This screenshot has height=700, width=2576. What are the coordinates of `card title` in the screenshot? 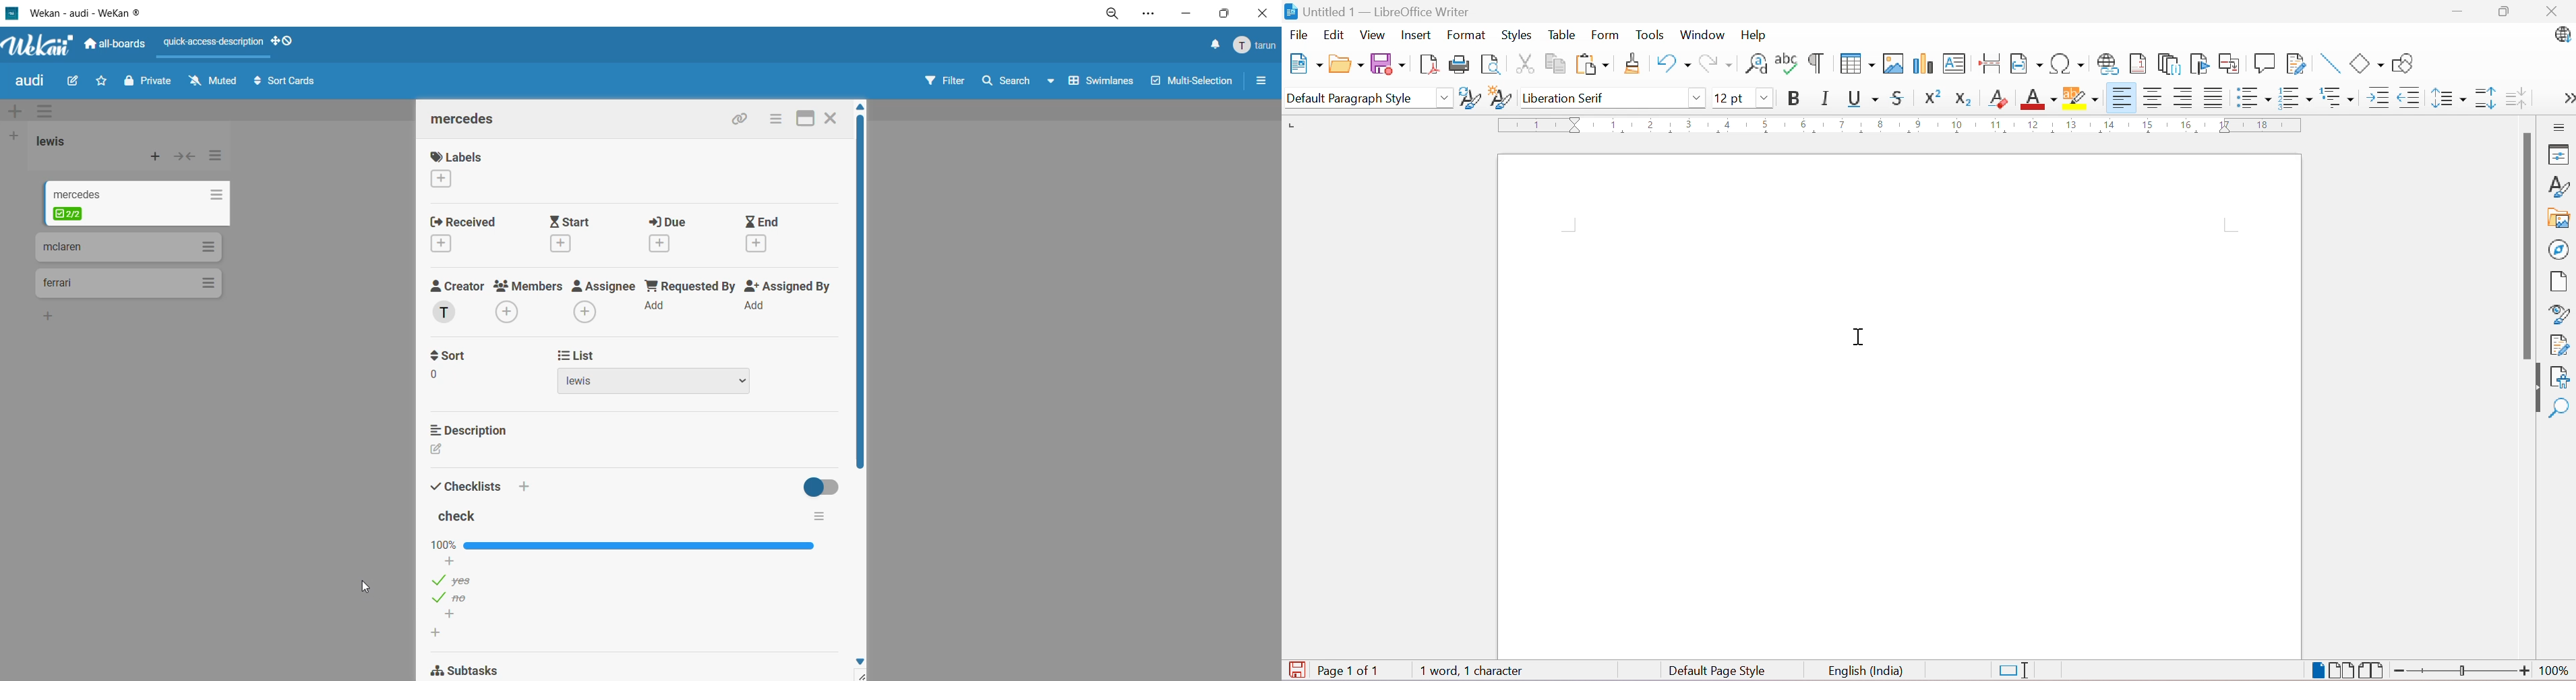 It's located at (472, 122).